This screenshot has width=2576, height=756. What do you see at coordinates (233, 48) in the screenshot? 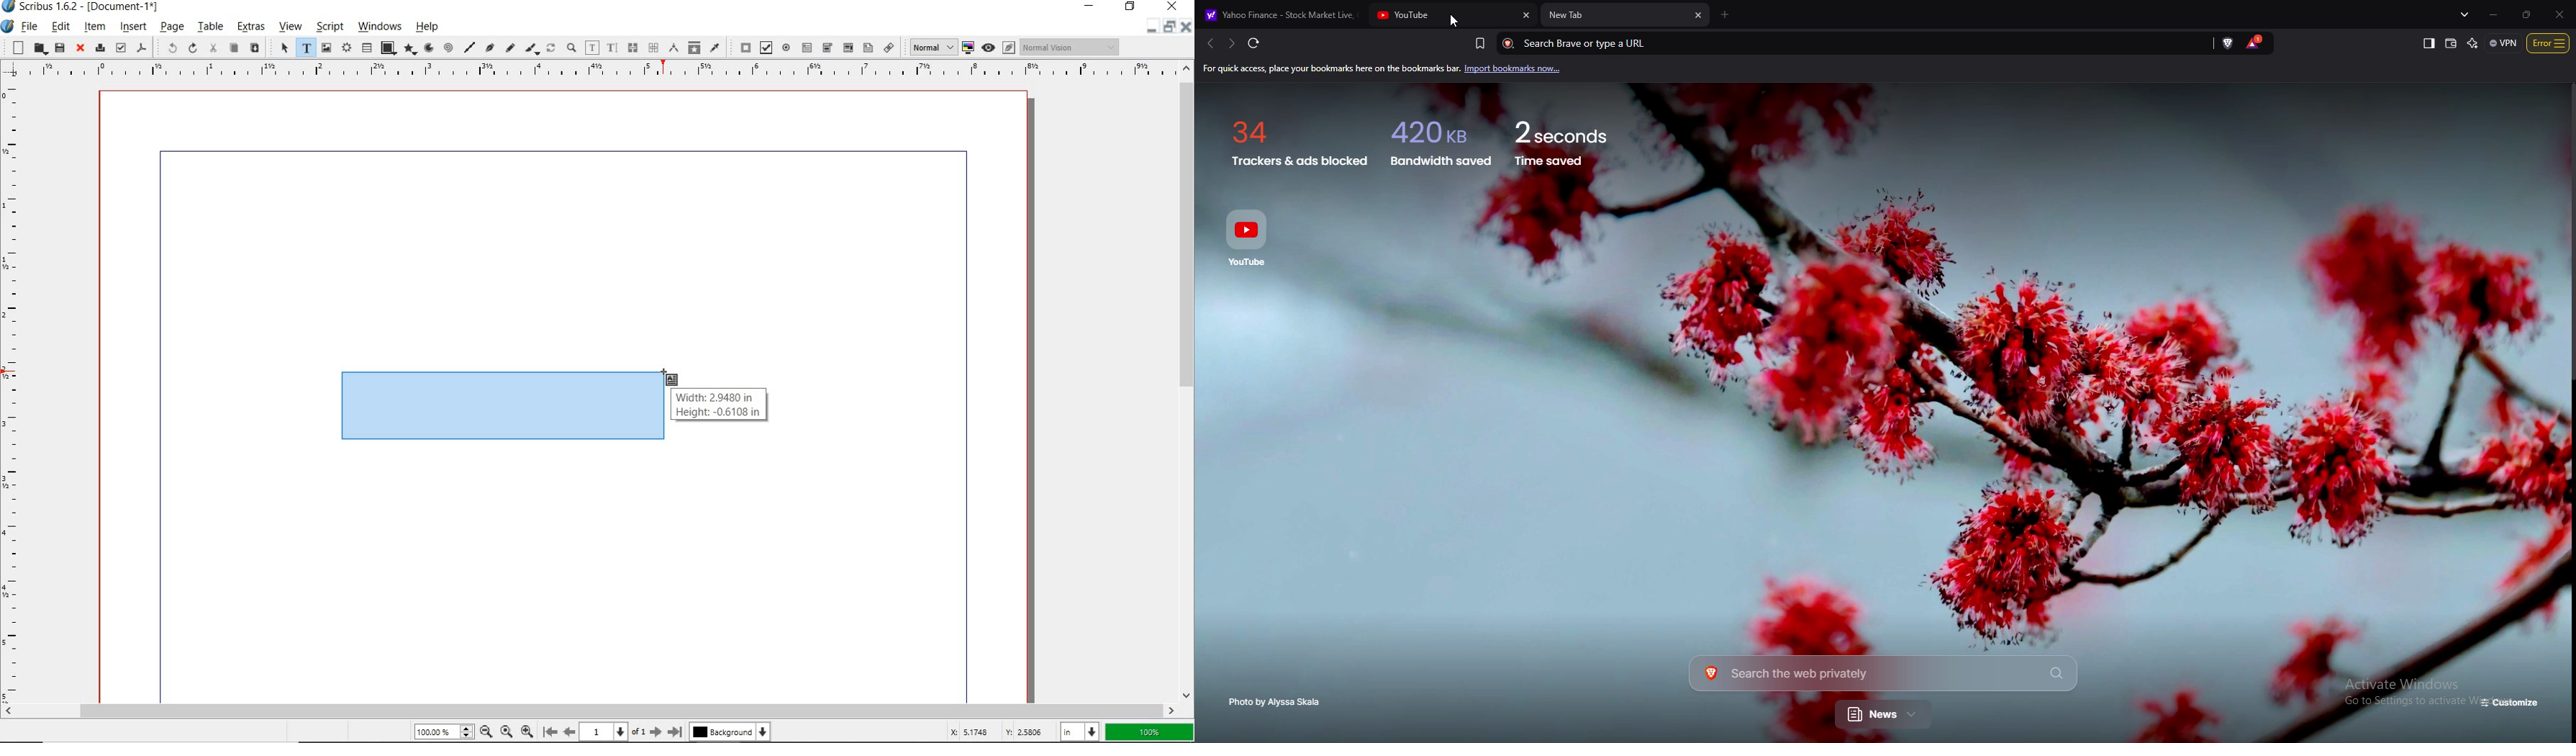
I see `copy` at bounding box center [233, 48].